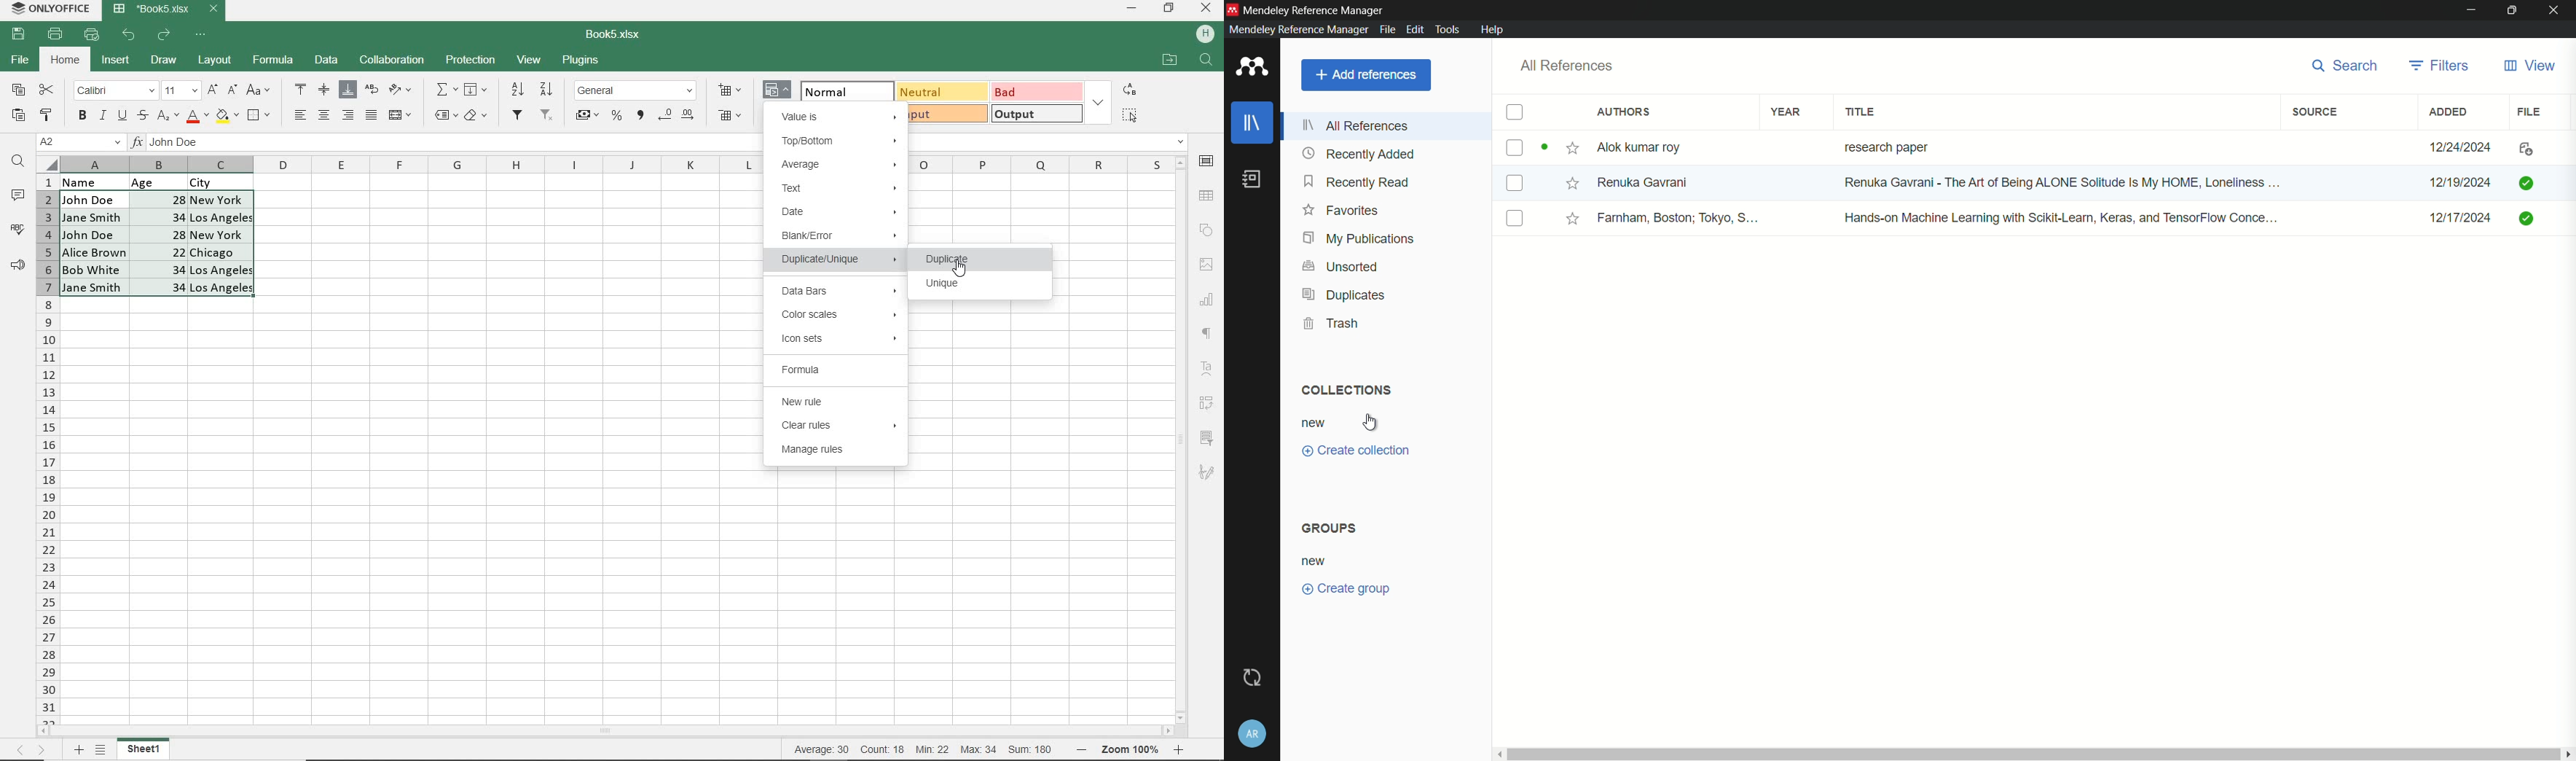 The width and height of the screenshot is (2576, 784). What do you see at coordinates (479, 90) in the screenshot?
I see `FILL` at bounding box center [479, 90].